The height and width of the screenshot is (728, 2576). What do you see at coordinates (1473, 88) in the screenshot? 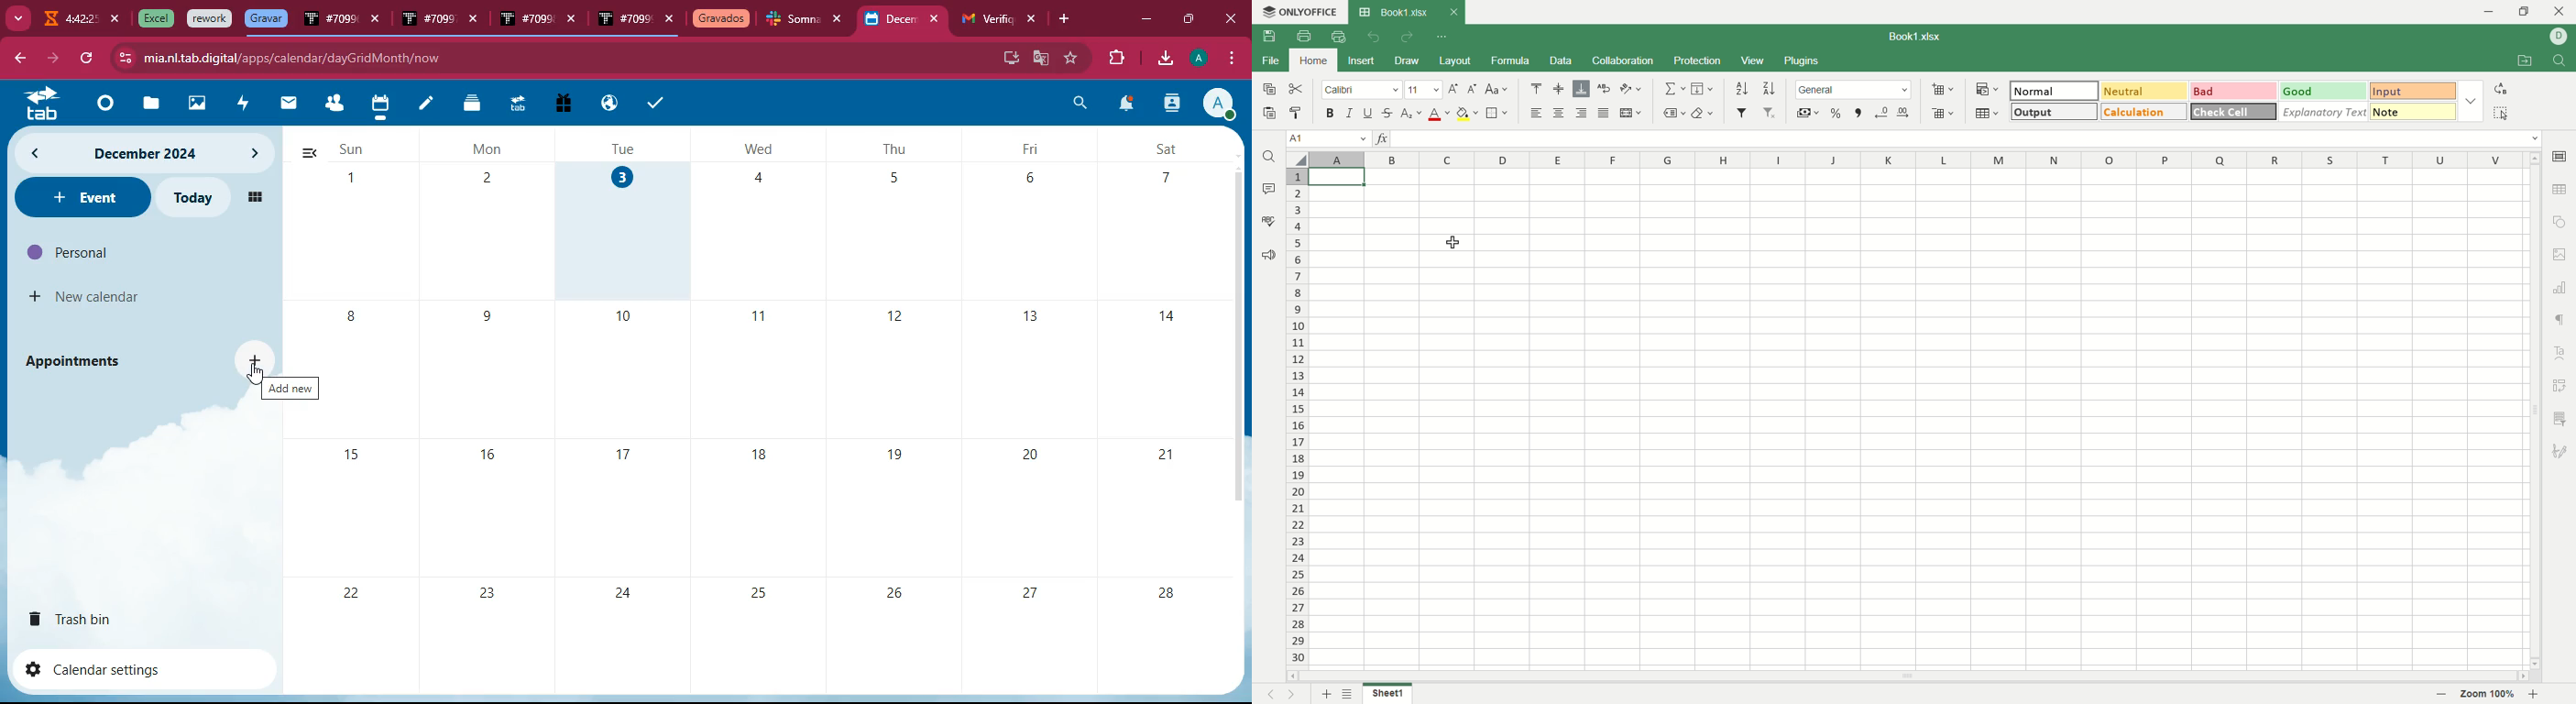
I see `decrease font size` at bounding box center [1473, 88].